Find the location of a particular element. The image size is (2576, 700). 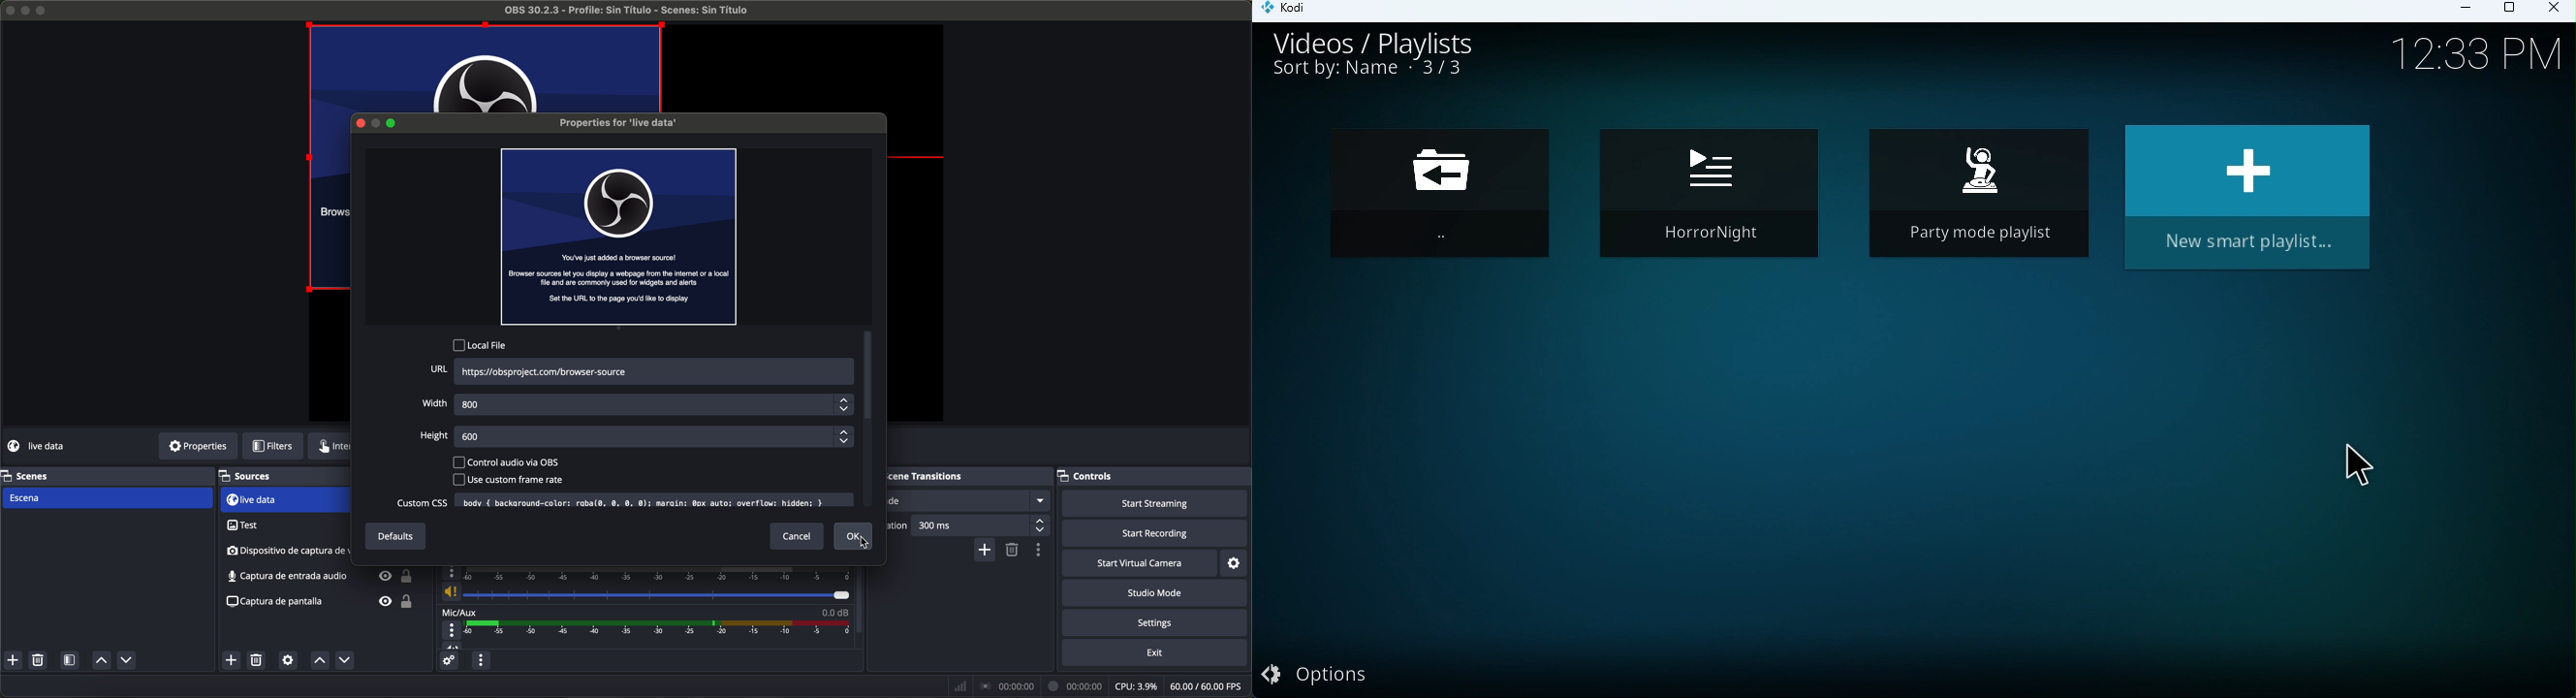

cursor is located at coordinates (2363, 467).